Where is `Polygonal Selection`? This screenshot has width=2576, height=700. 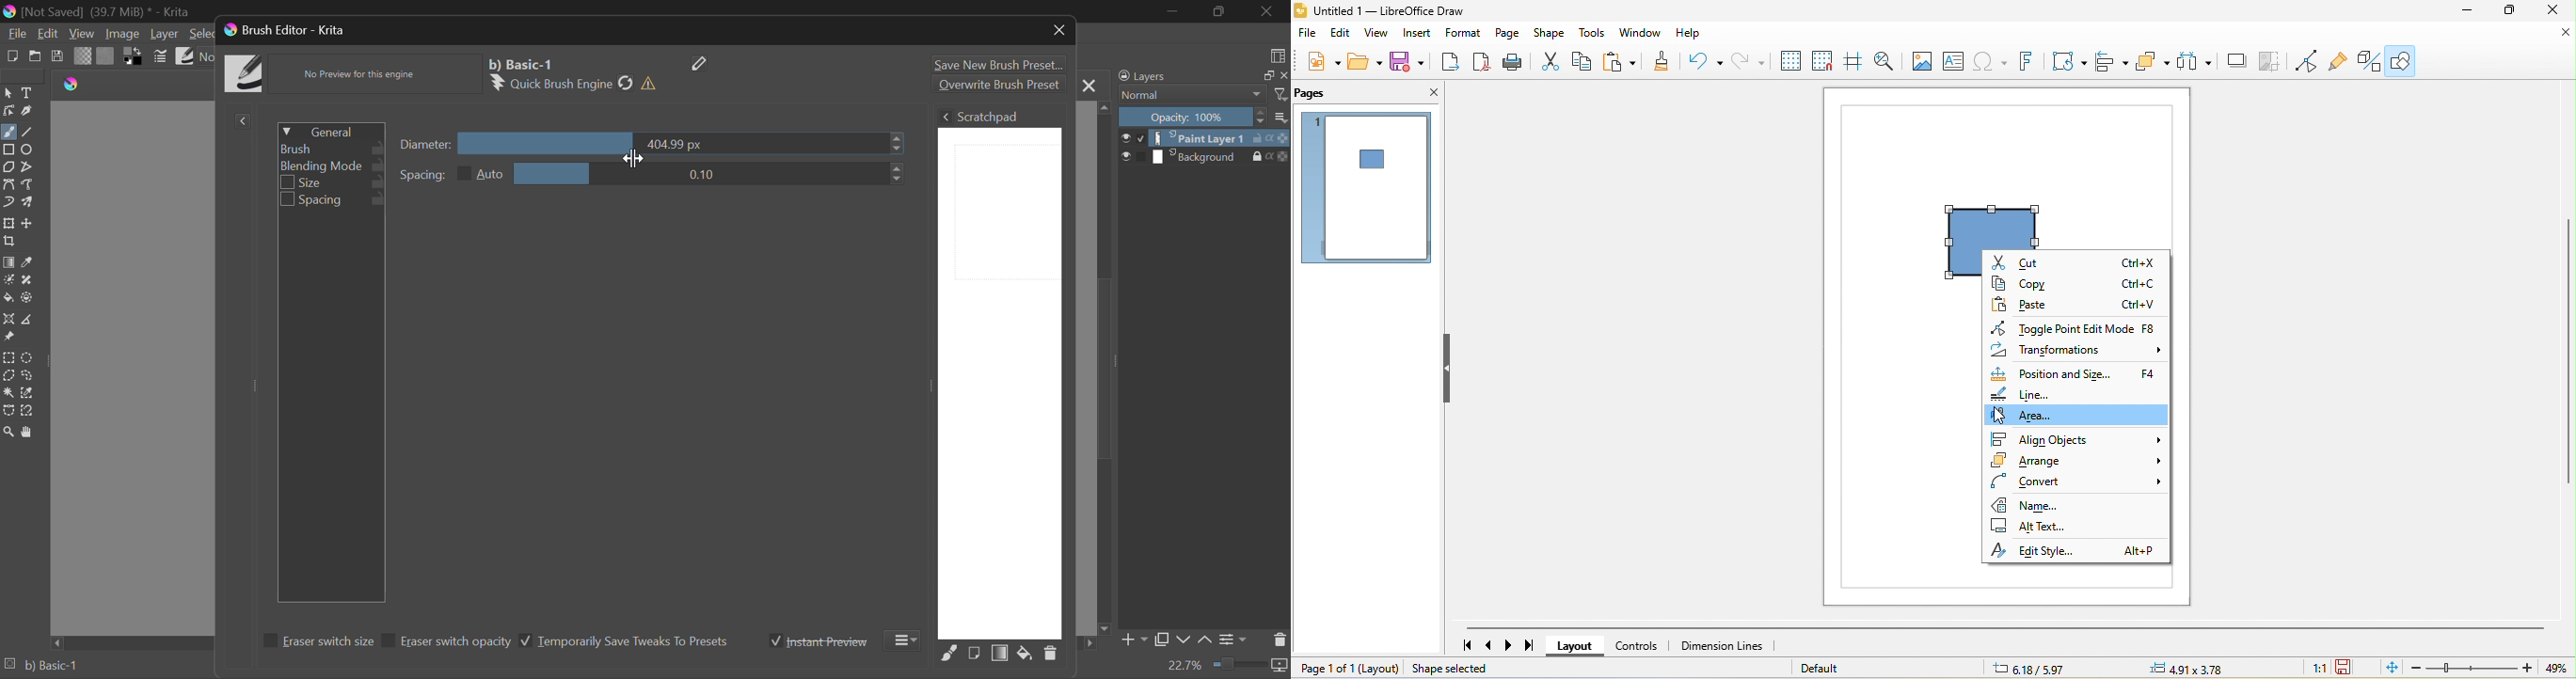
Polygonal Selection is located at coordinates (8, 375).